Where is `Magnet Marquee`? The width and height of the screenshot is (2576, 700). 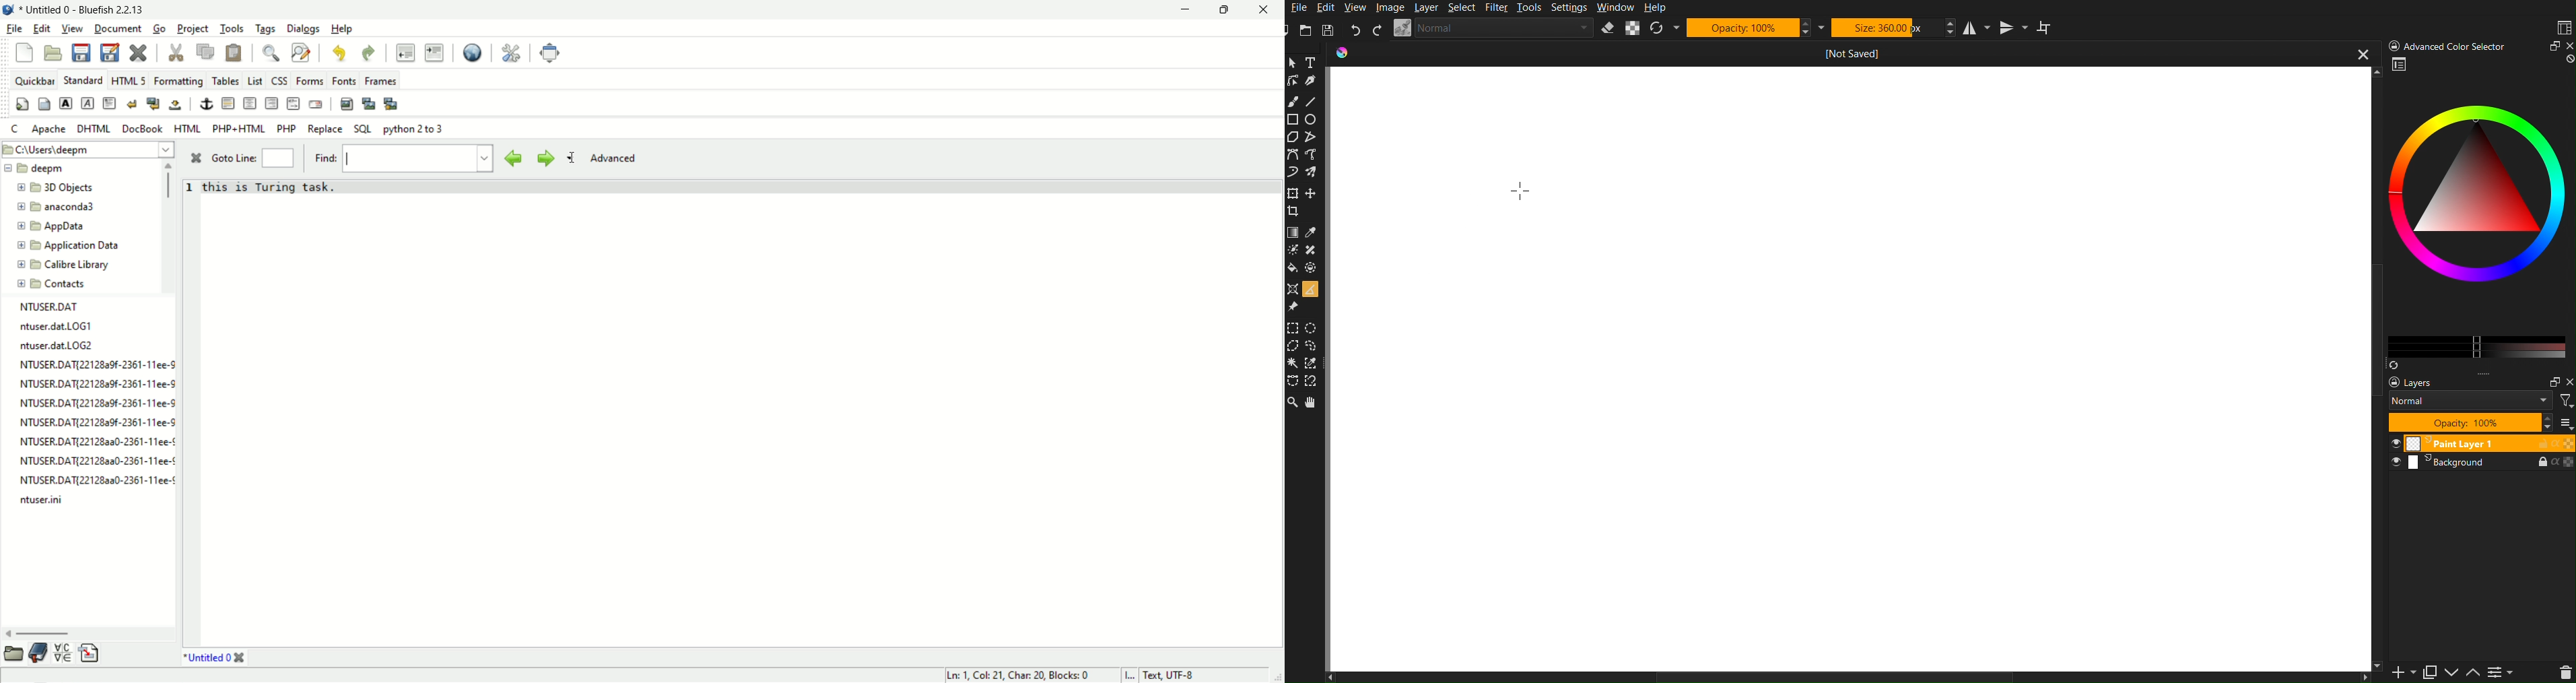
Magnet Marquee is located at coordinates (1312, 383).